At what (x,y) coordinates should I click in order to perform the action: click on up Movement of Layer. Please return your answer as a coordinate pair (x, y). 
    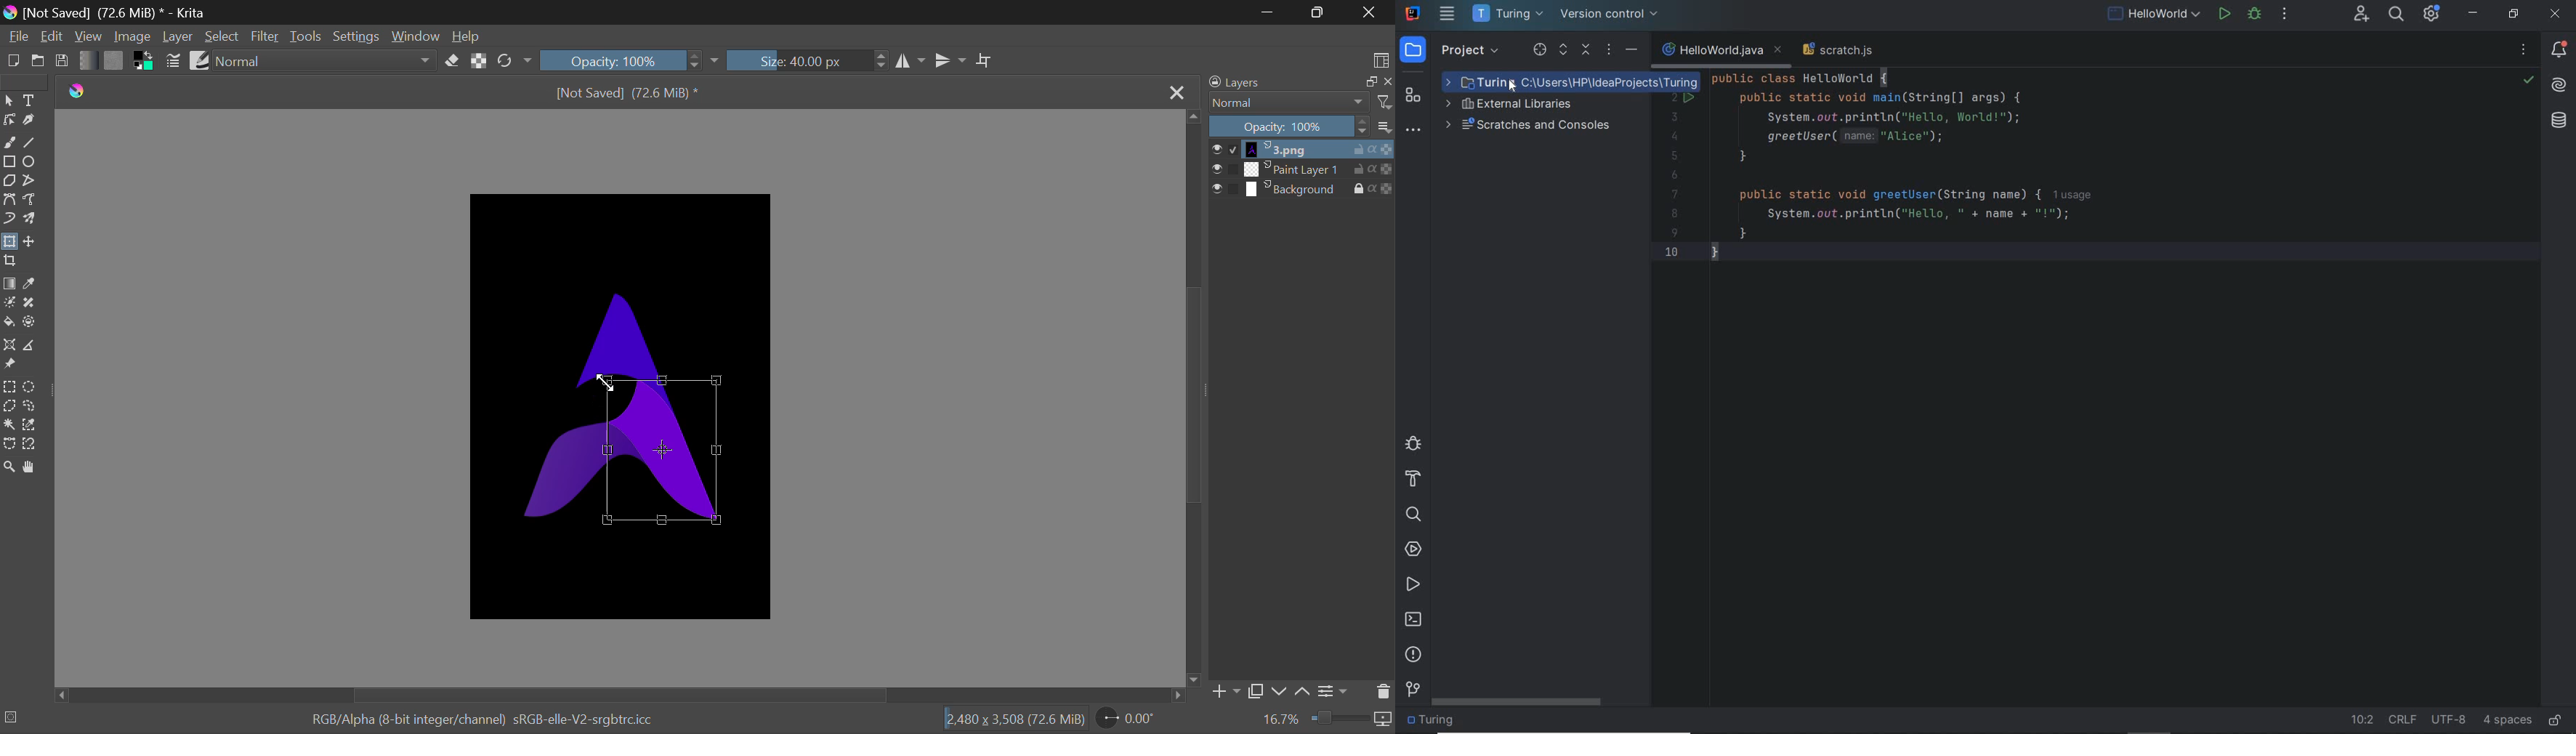
    Looking at the image, I should click on (1302, 691).